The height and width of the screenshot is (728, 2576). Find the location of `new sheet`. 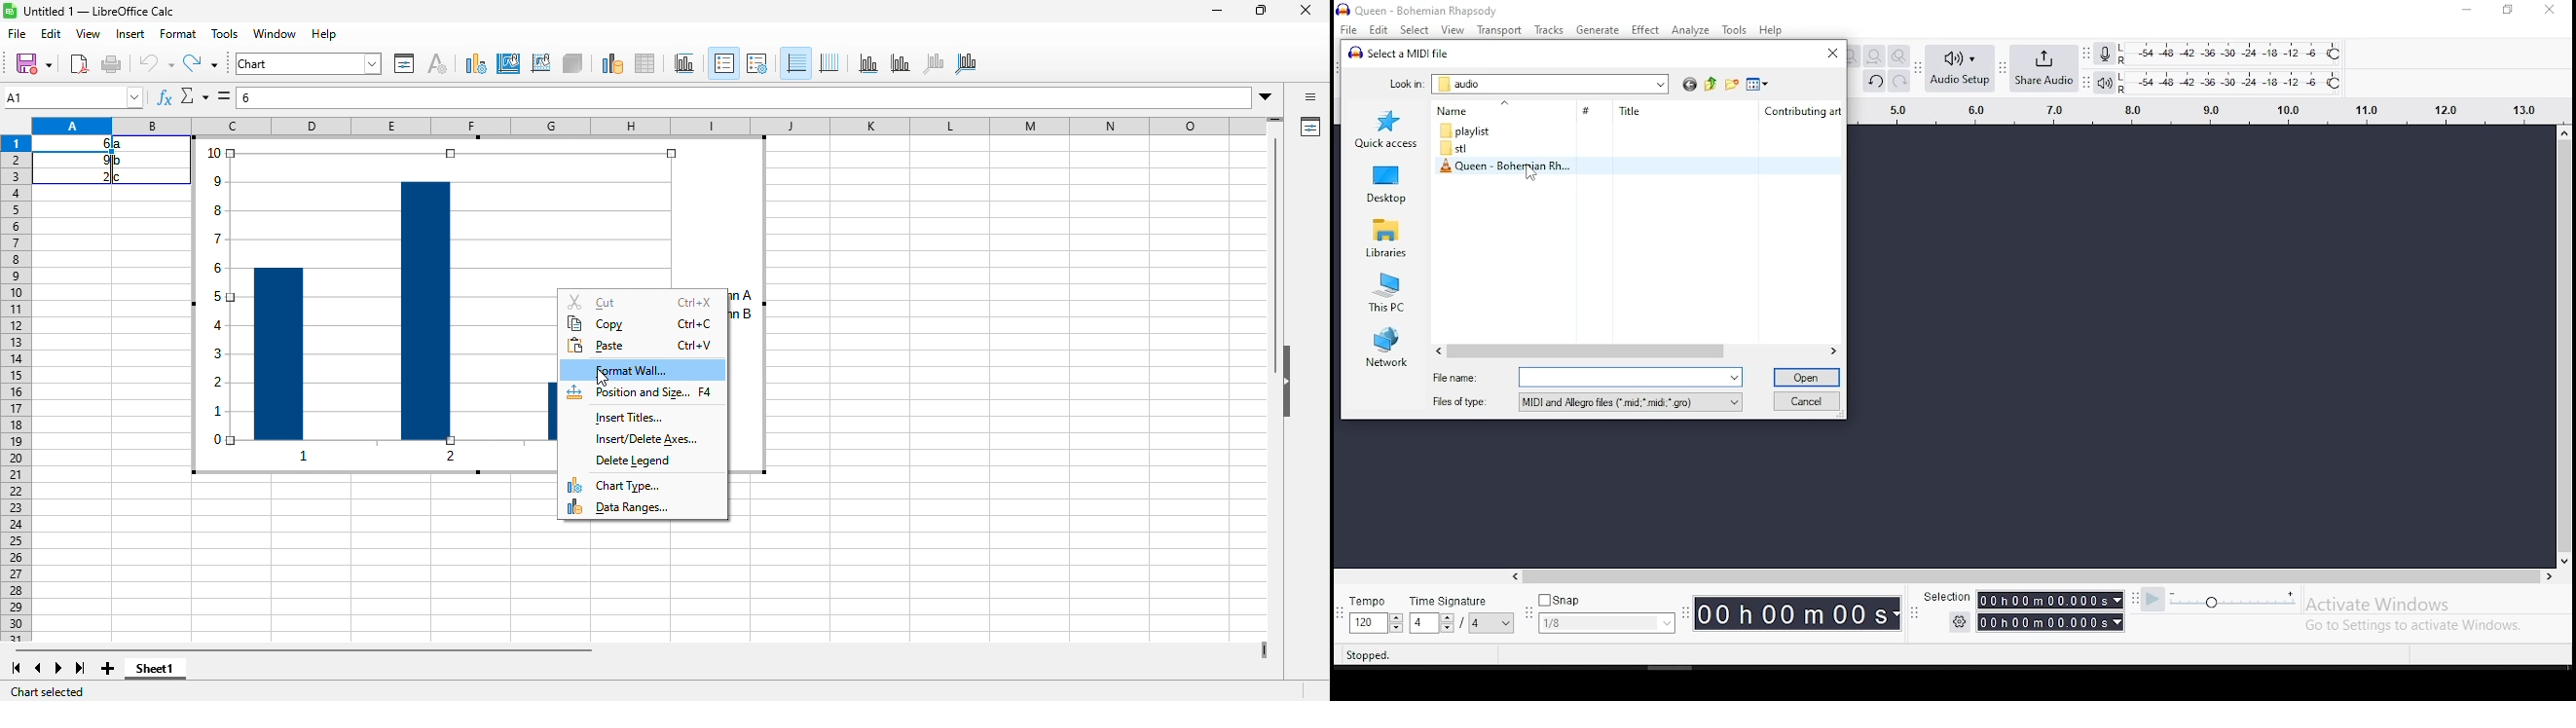

new sheet is located at coordinates (110, 672).